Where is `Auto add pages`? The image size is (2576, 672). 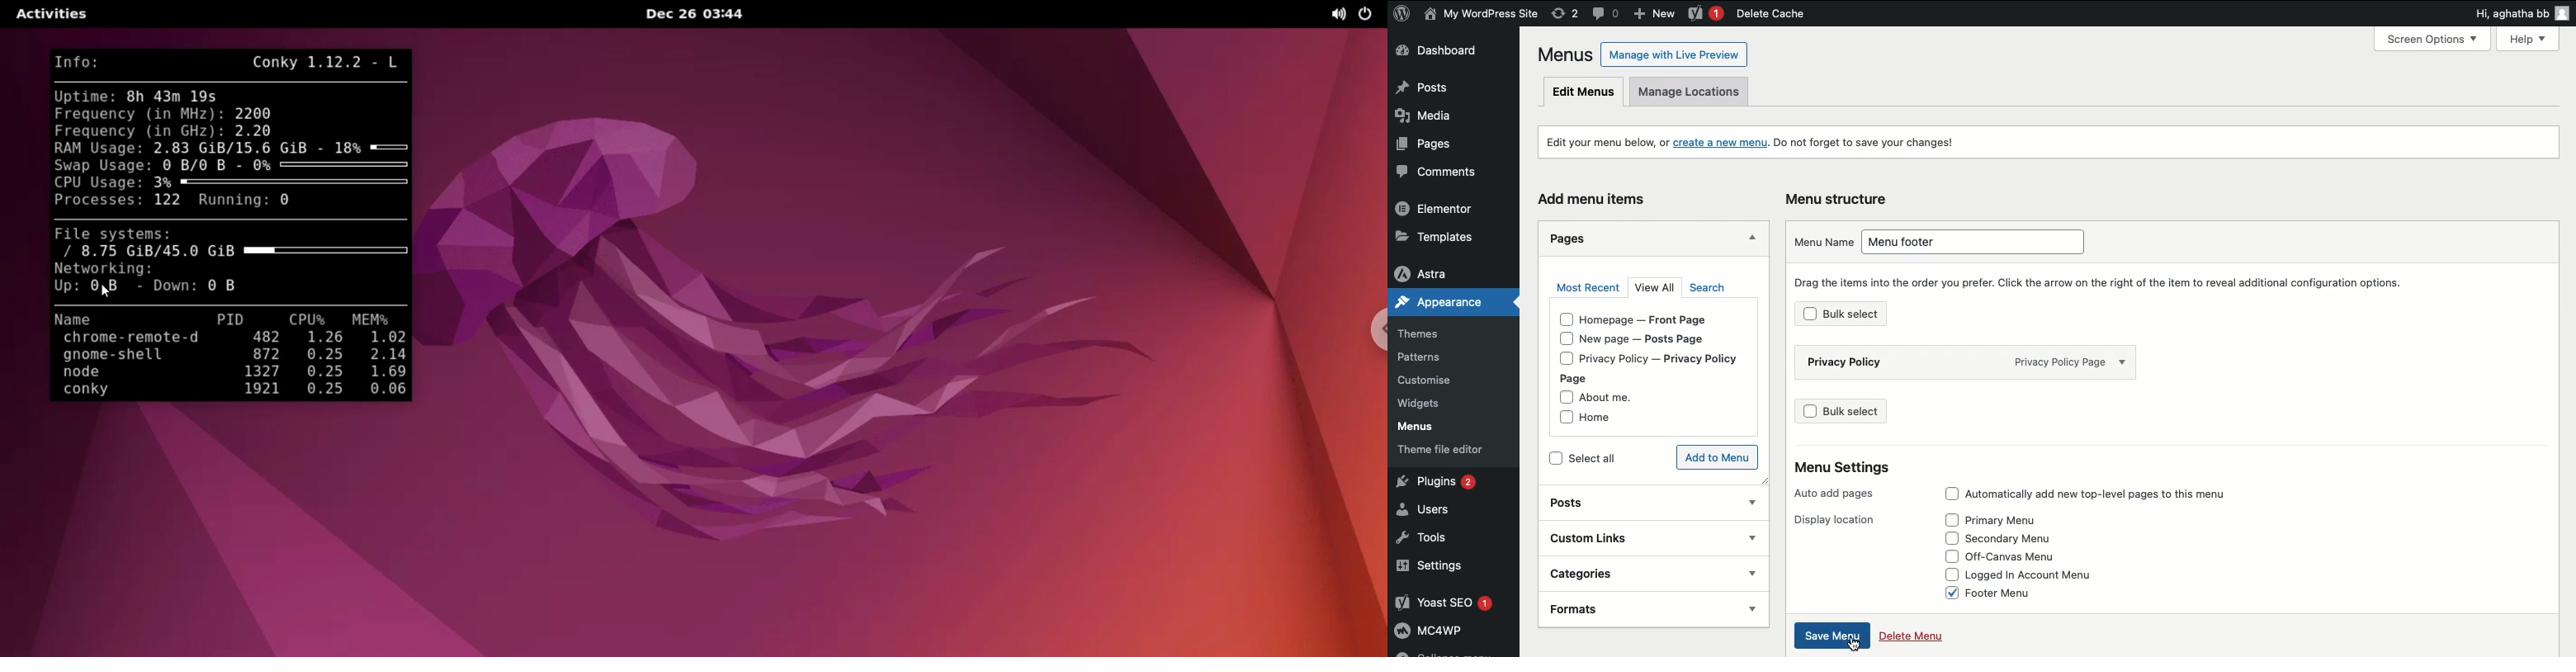
Auto add pages is located at coordinates (1832, 493).